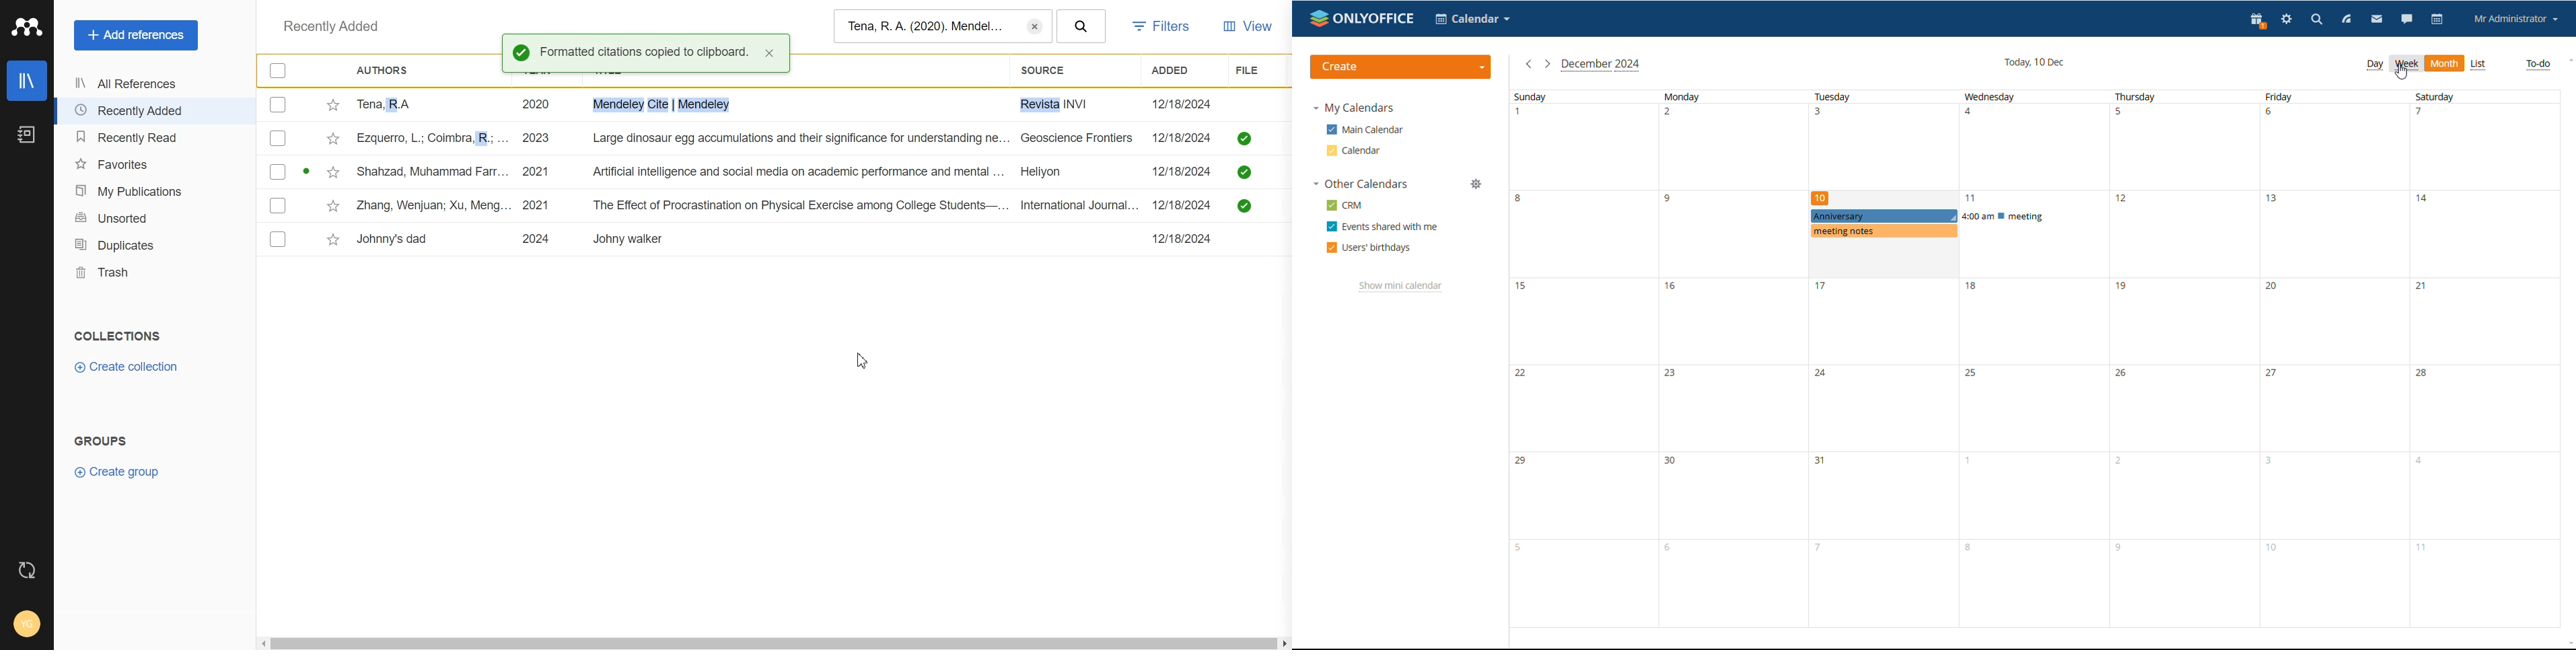 The width and height of the screenshot is (2576, 672). What do you see at coordinates (2256, 20) in the screenshot?
I see `present` at bounding box center [2256, 20].